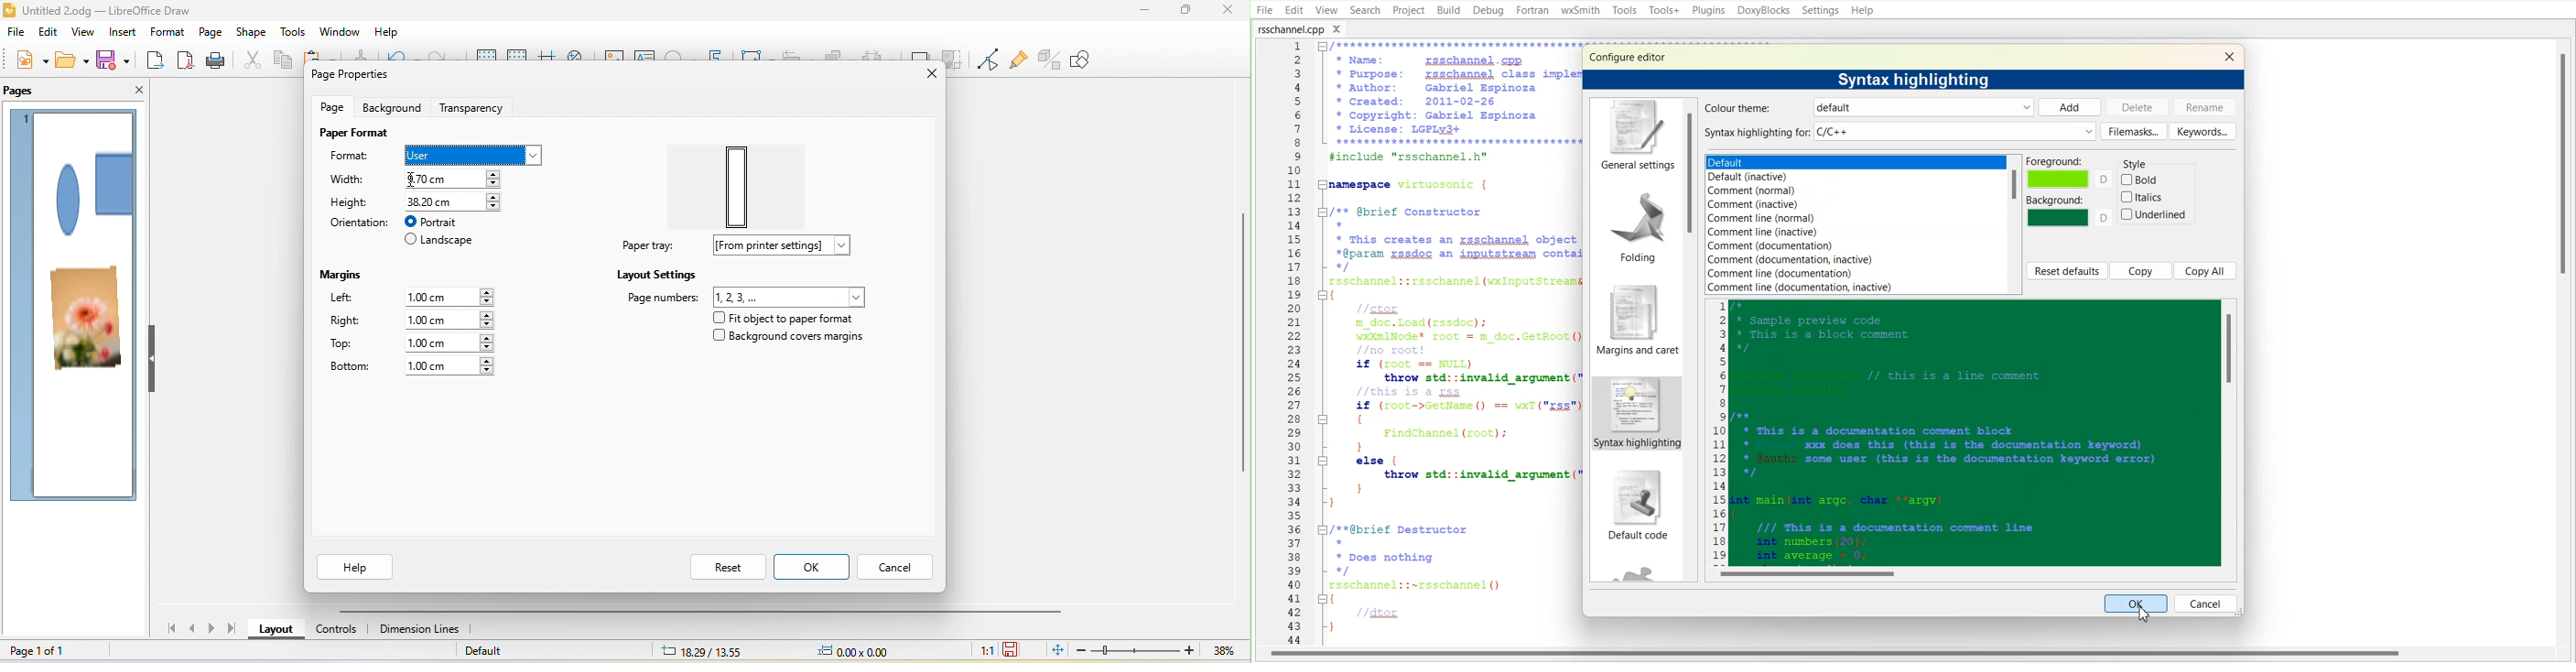  What do you see at coordinates (927, 75) in the screenshot?
I see `close` at bounding box center [927, 75].